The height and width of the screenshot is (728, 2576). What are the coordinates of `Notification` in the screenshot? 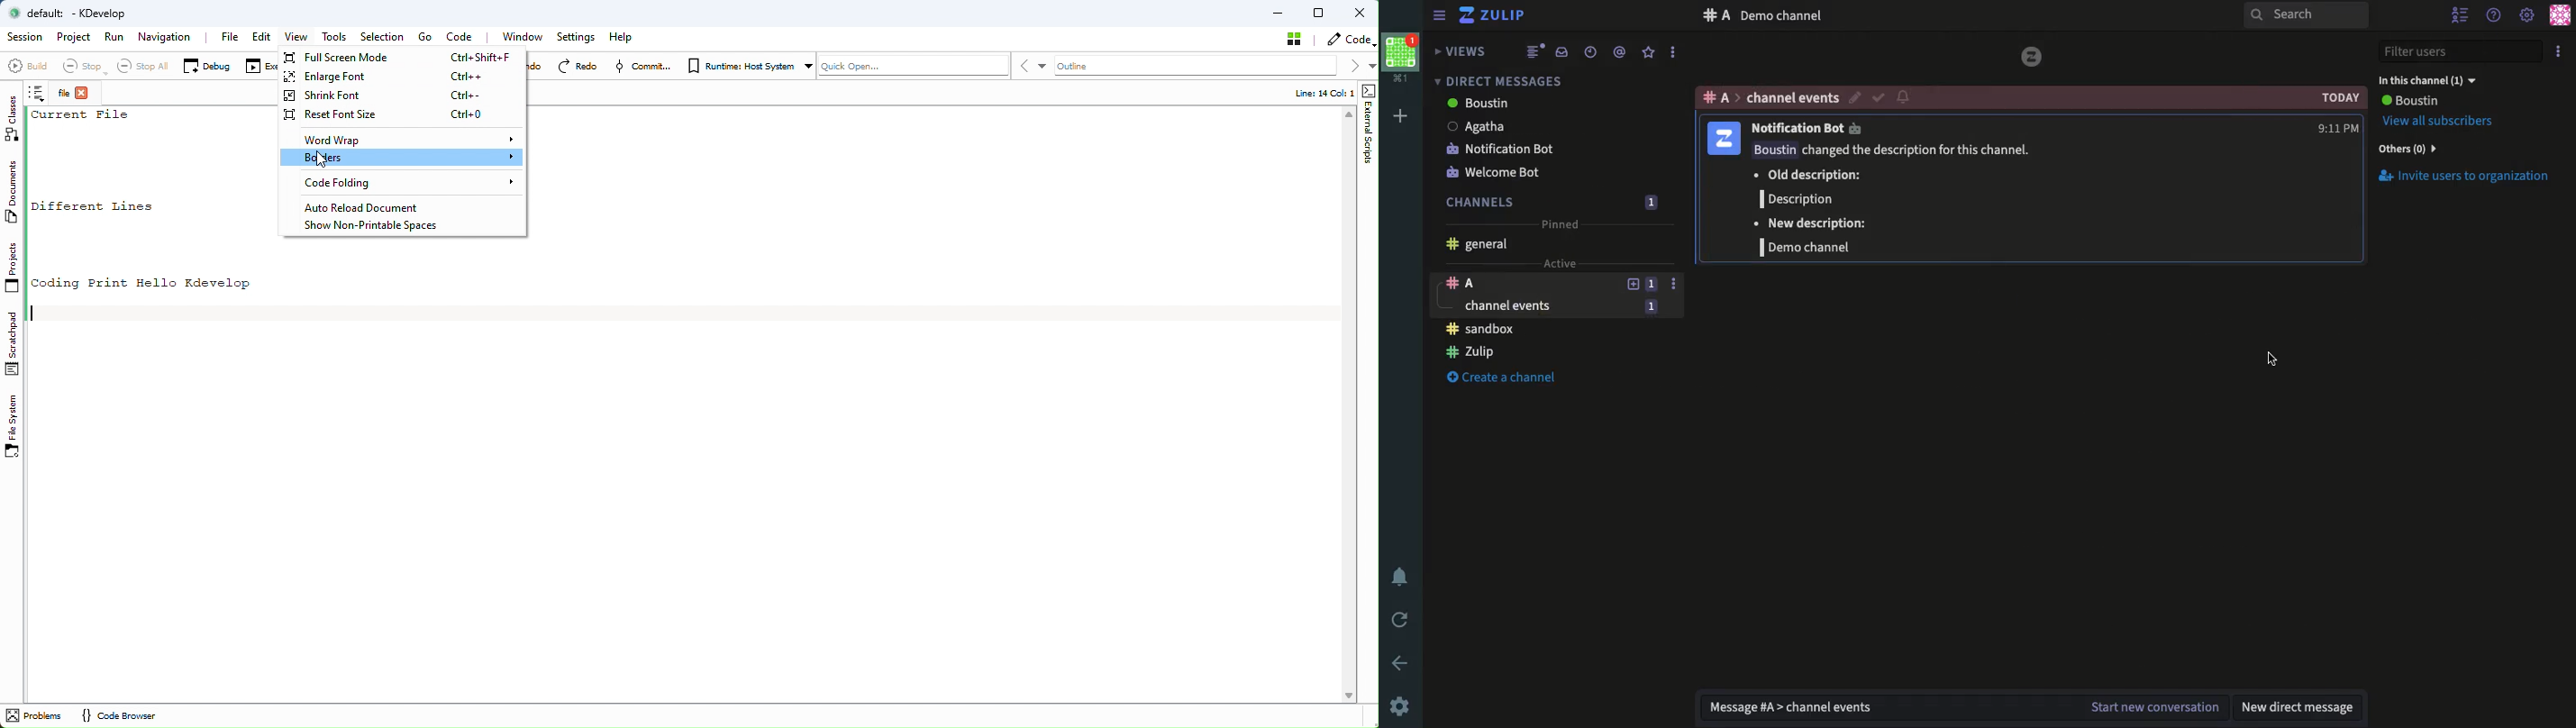 It's located at (1400, 578).